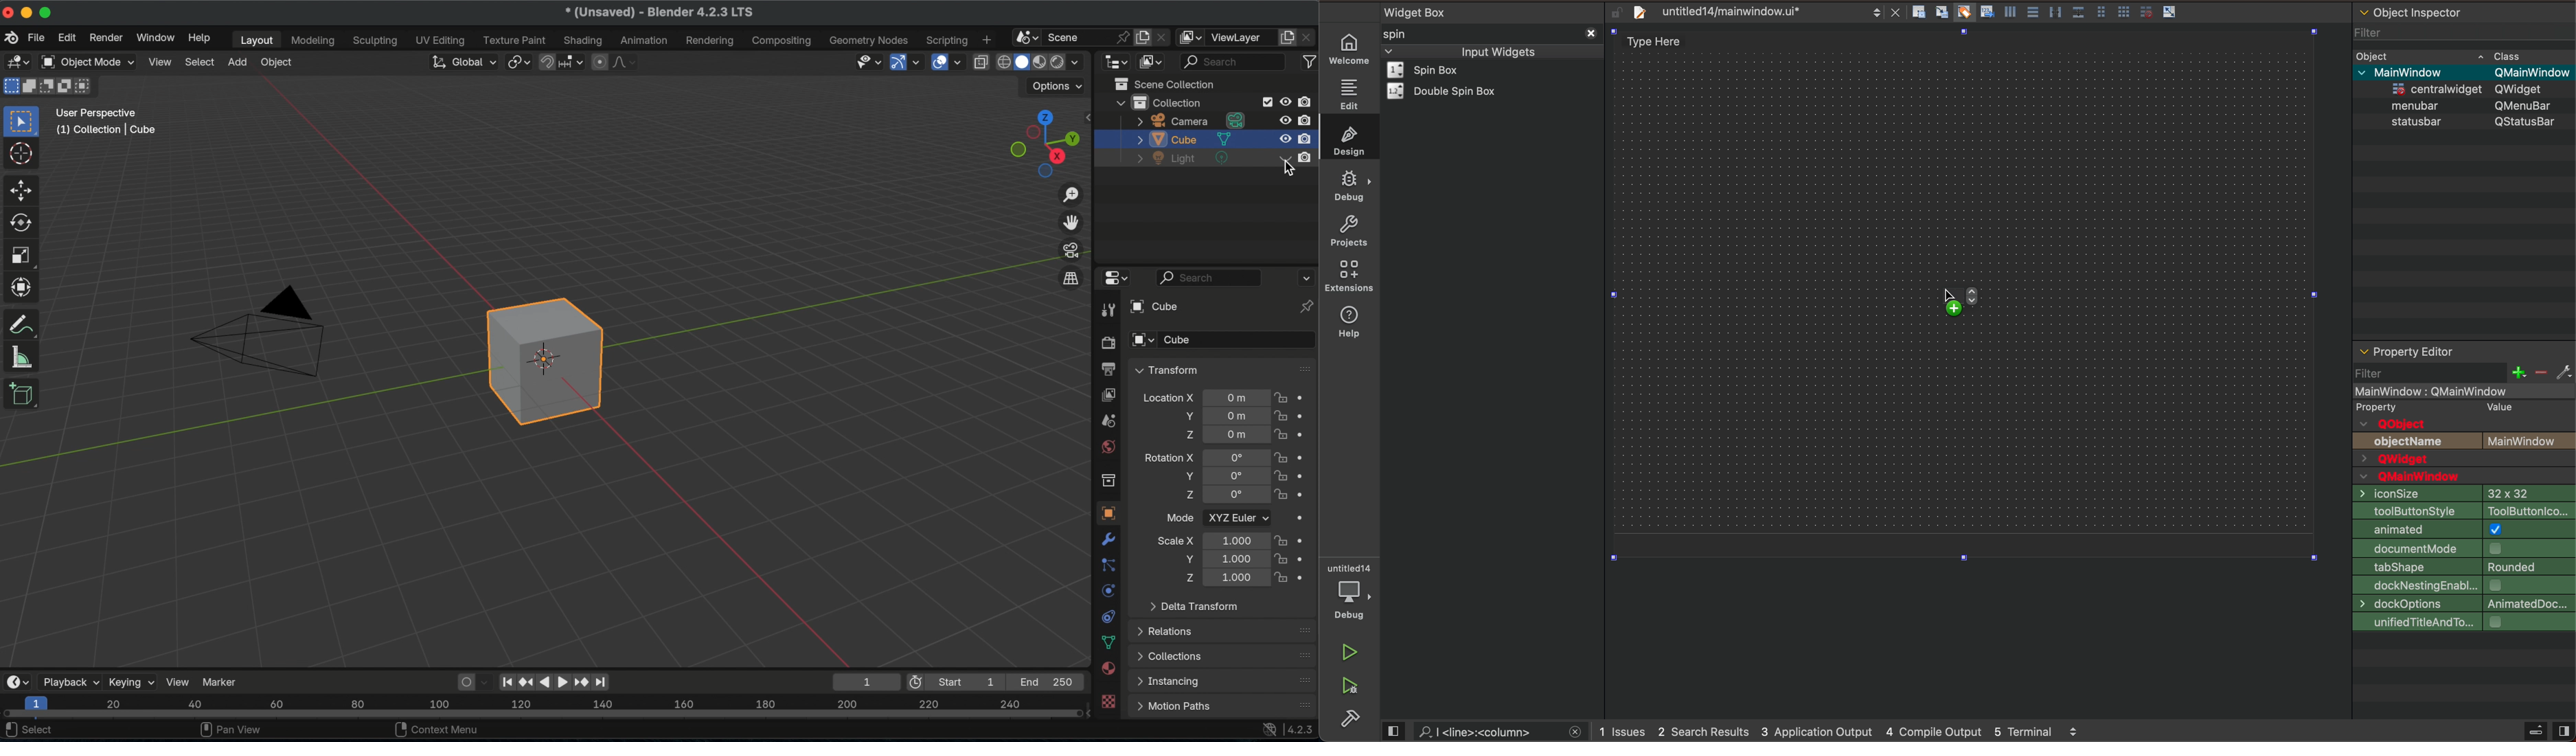 The width and height of the screenshot is (2576, 756). What do you see at coordinates (1194, 37) in the screenshot?
I see `active workspace` at bounding box center [1194, 37].